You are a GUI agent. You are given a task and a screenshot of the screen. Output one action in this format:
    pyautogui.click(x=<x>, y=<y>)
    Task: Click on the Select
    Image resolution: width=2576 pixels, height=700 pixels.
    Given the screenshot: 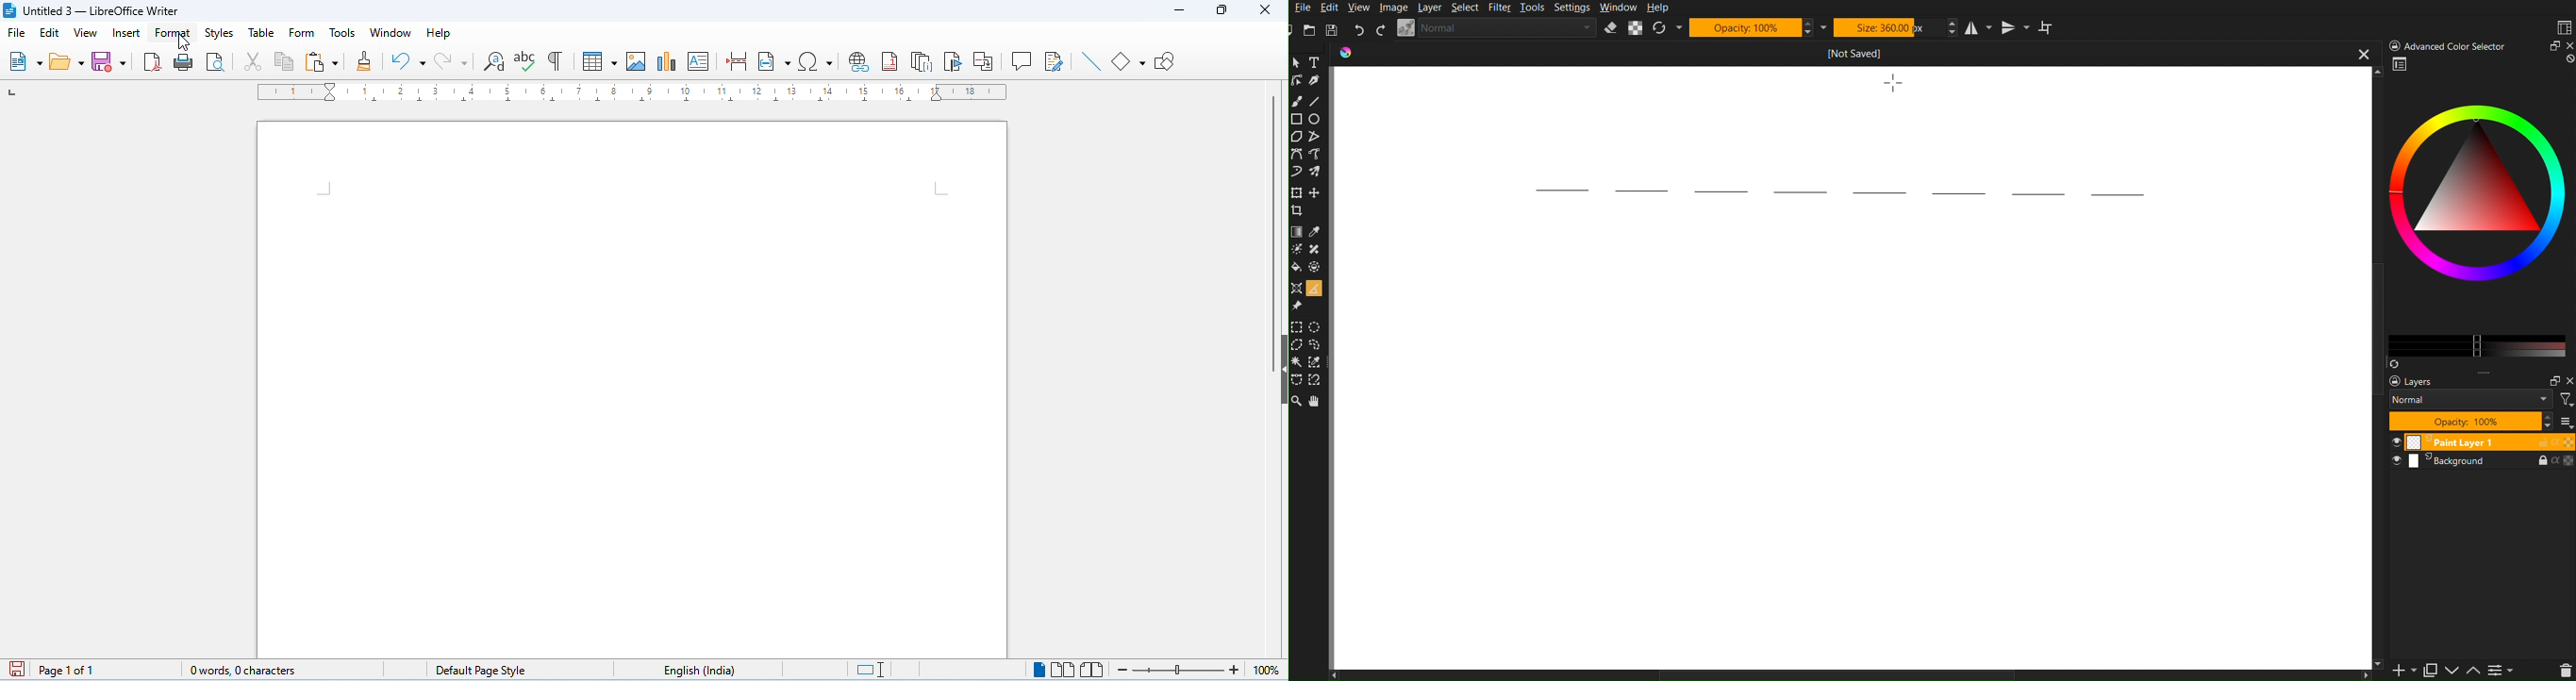 What is the action you would take?
    pyautogui.click(x=1468, y=8)
    